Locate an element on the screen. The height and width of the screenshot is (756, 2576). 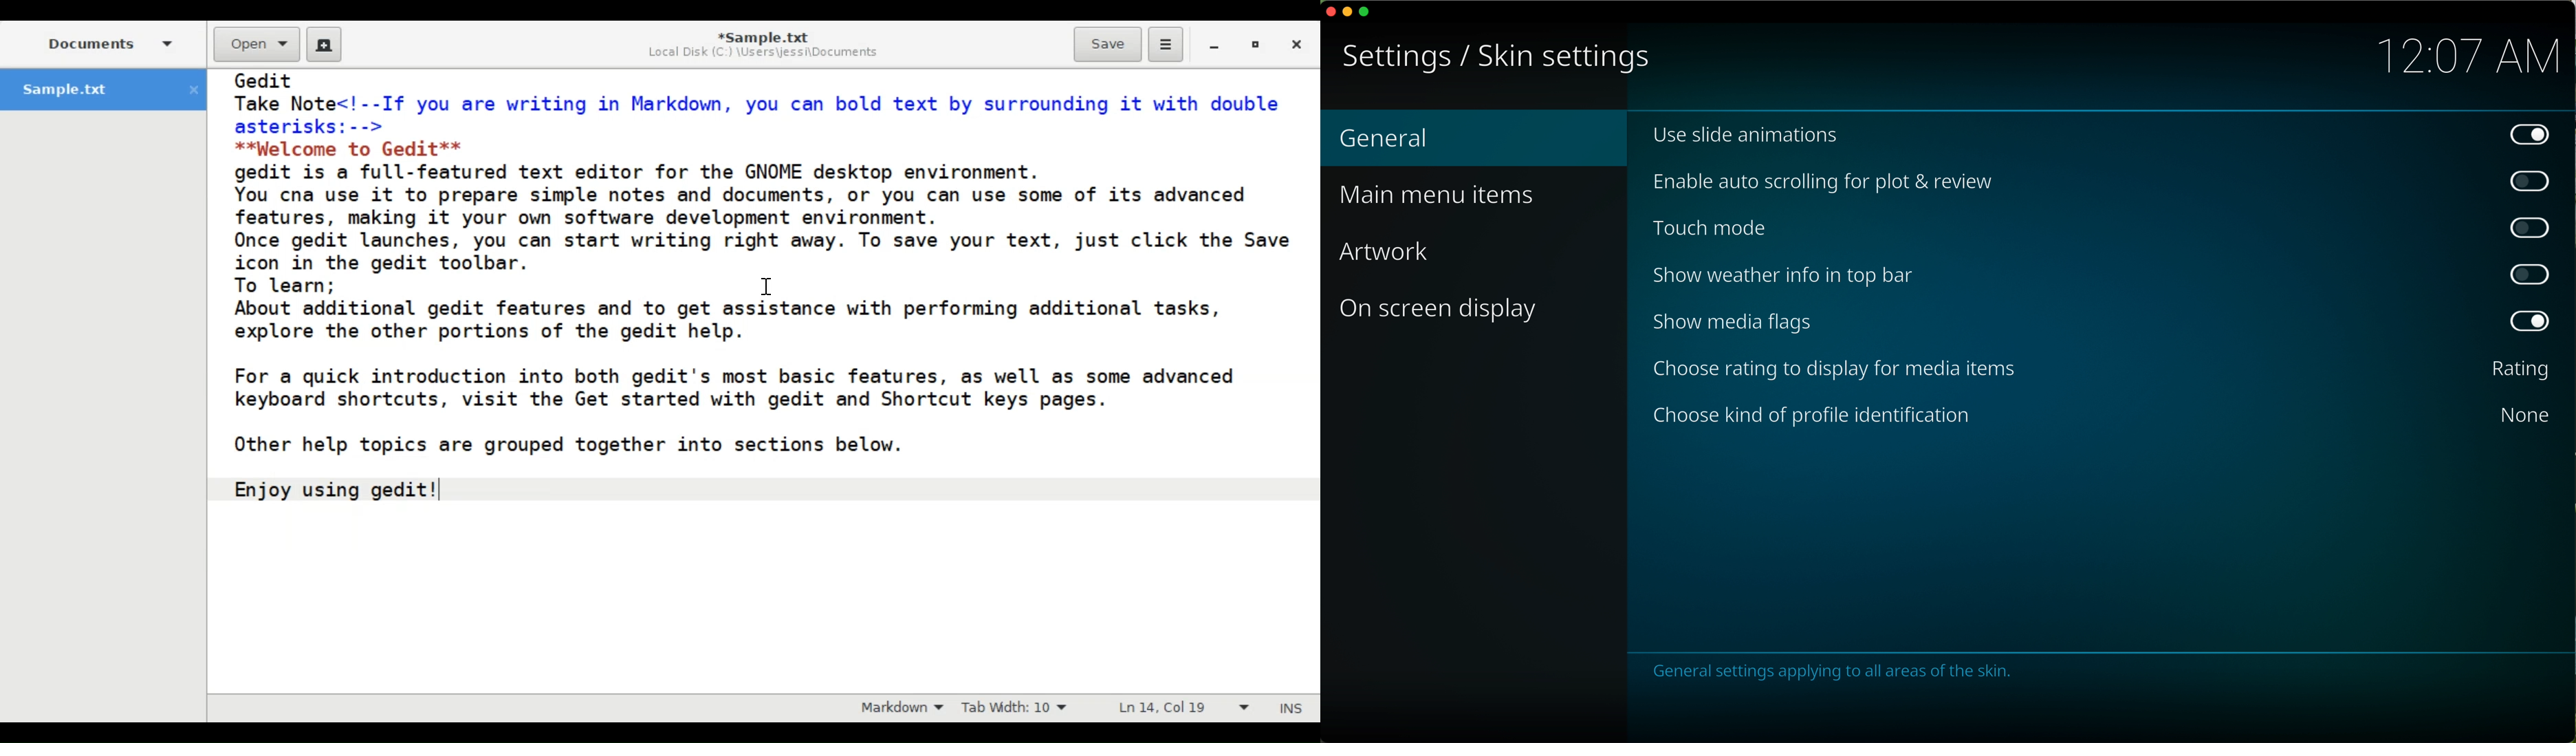
enable auto scrolling for plot and review is located at coordinates (2100, 182).